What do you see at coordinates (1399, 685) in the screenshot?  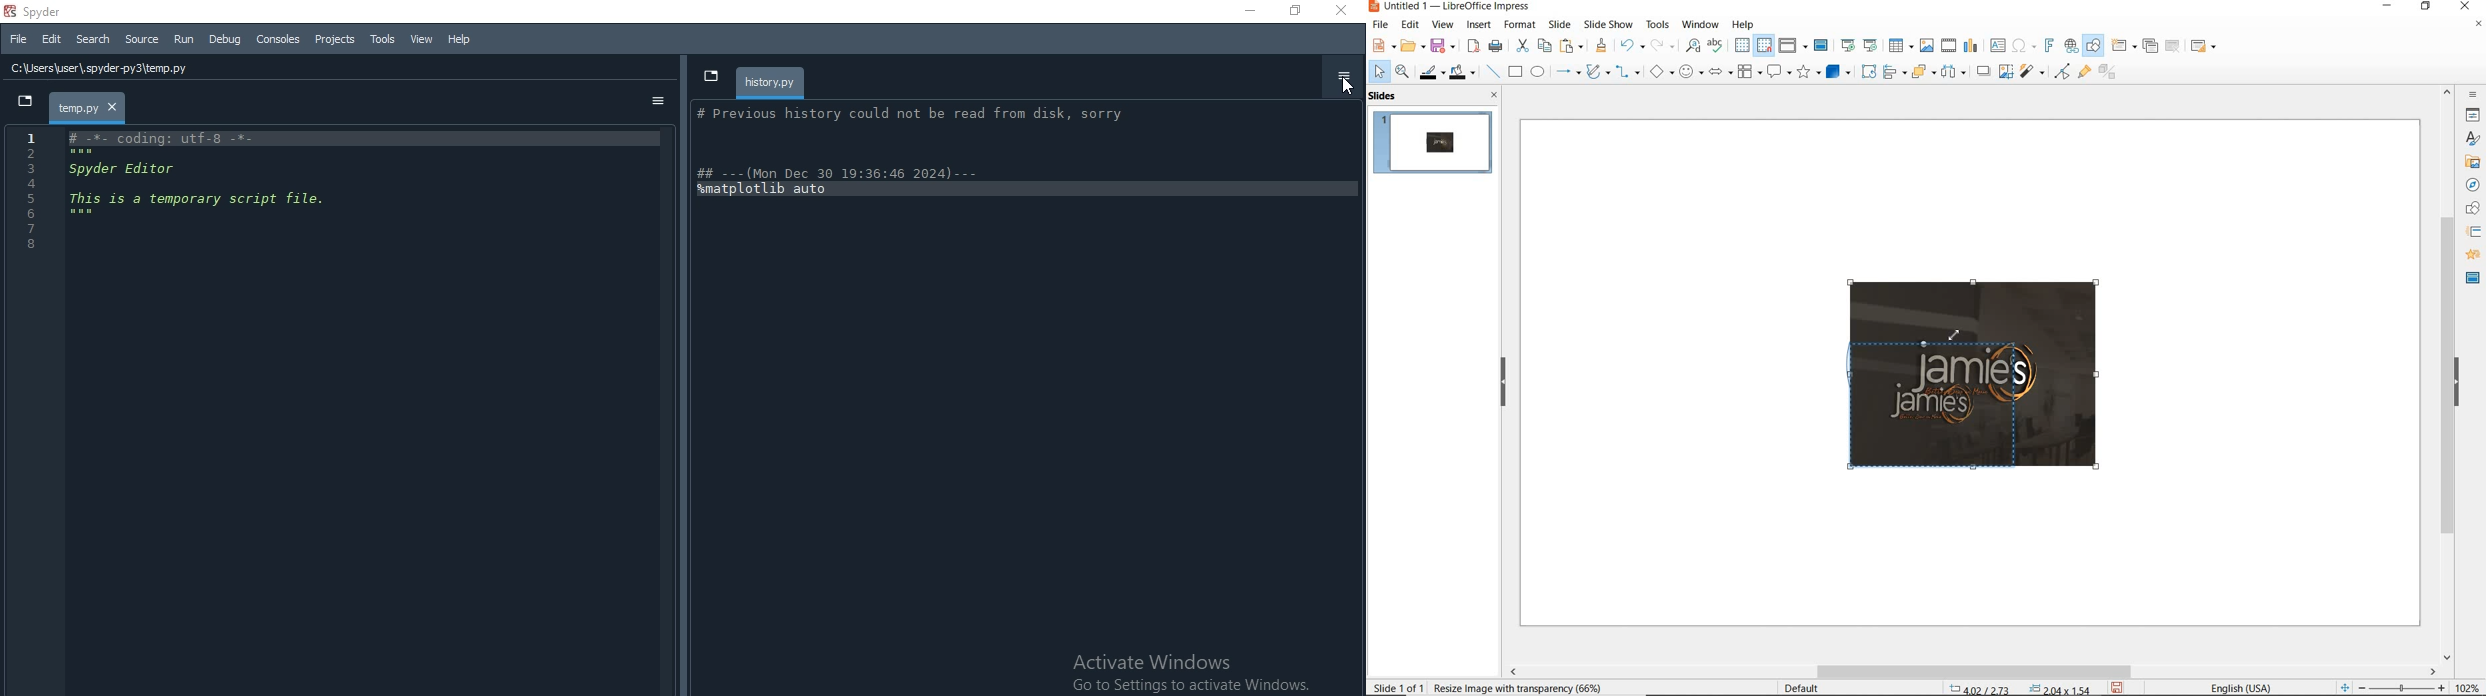 I see `slide 1 of 1` at bounding box center [1399, 685].